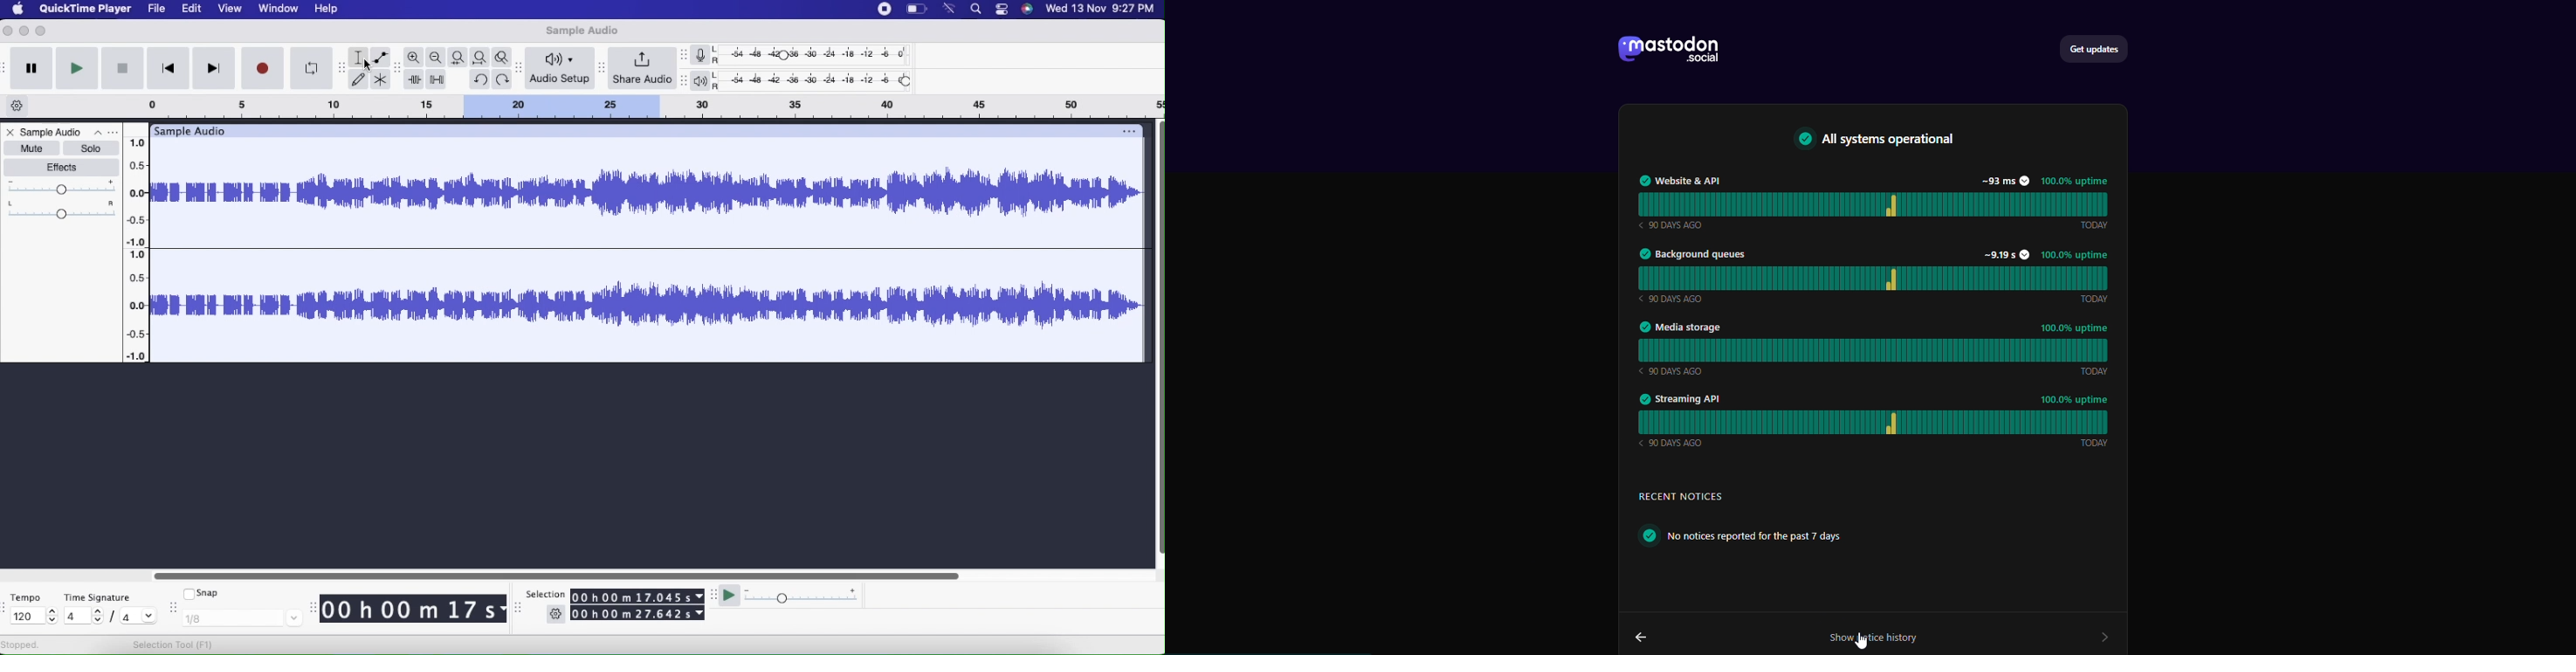 This screenshot has height=672, width=2576. Describe the element at coordinates (31, 69) in the screenshot. I see `Pause` at that location.